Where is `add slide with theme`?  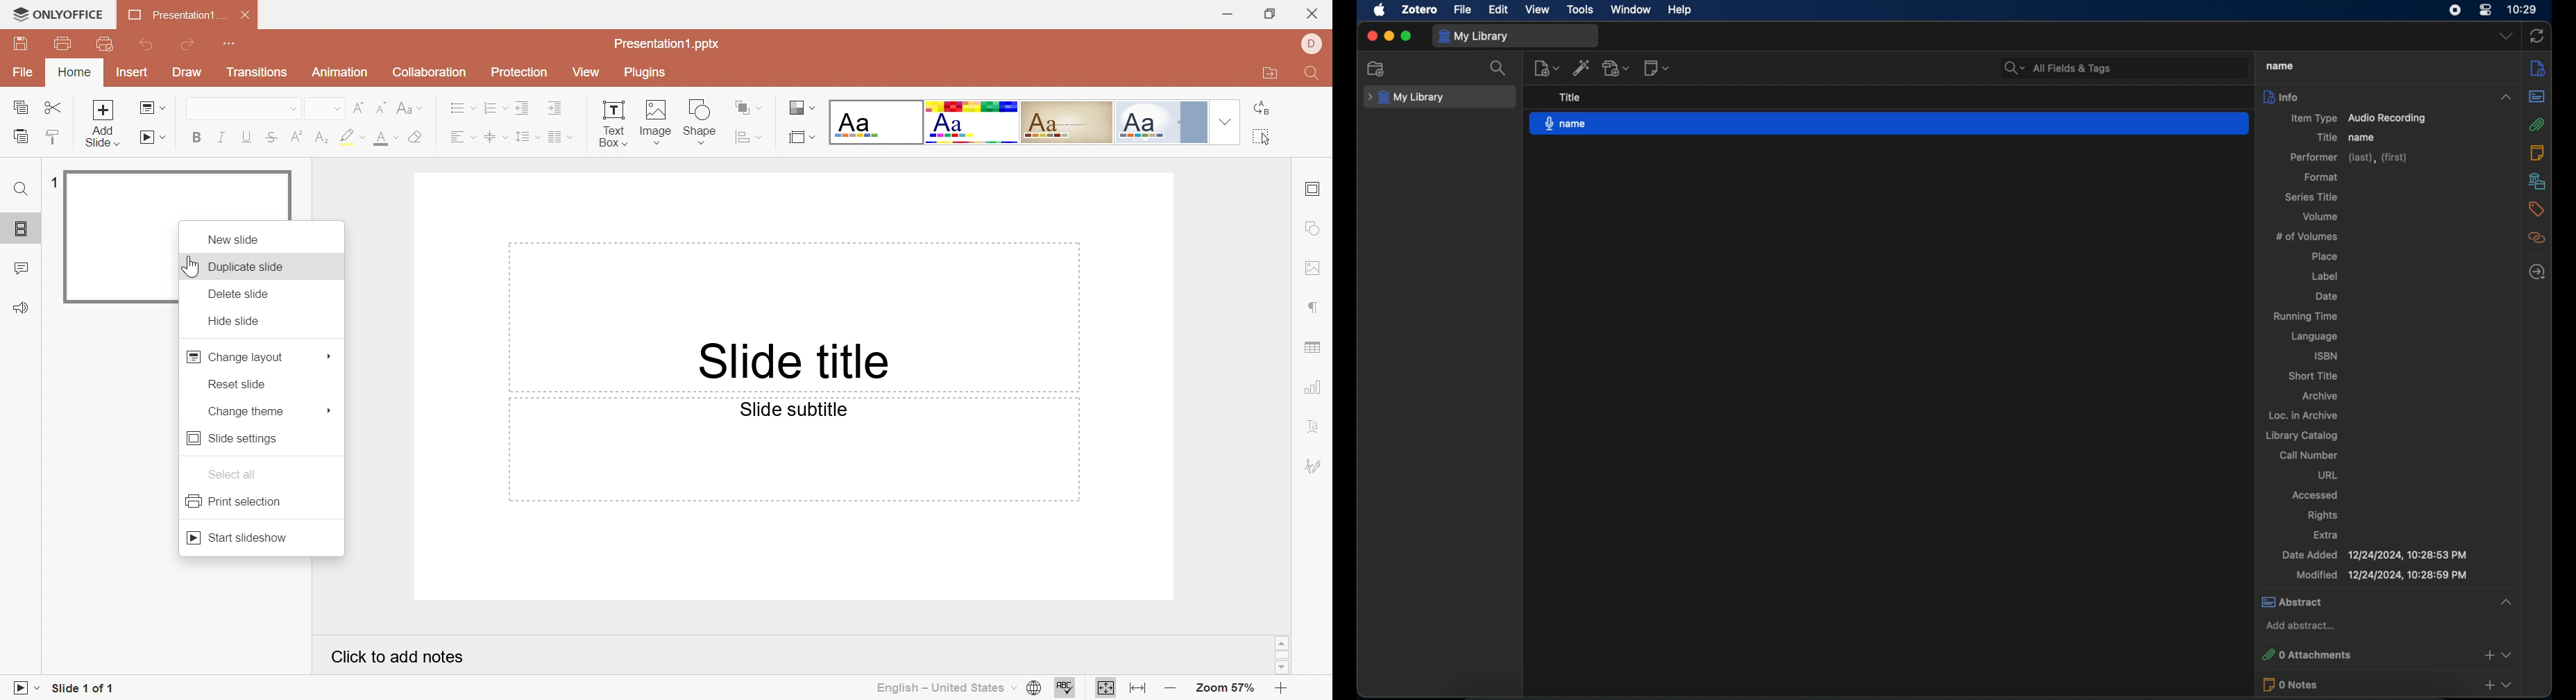 add slide with theme is located at coordinates (102, 138).